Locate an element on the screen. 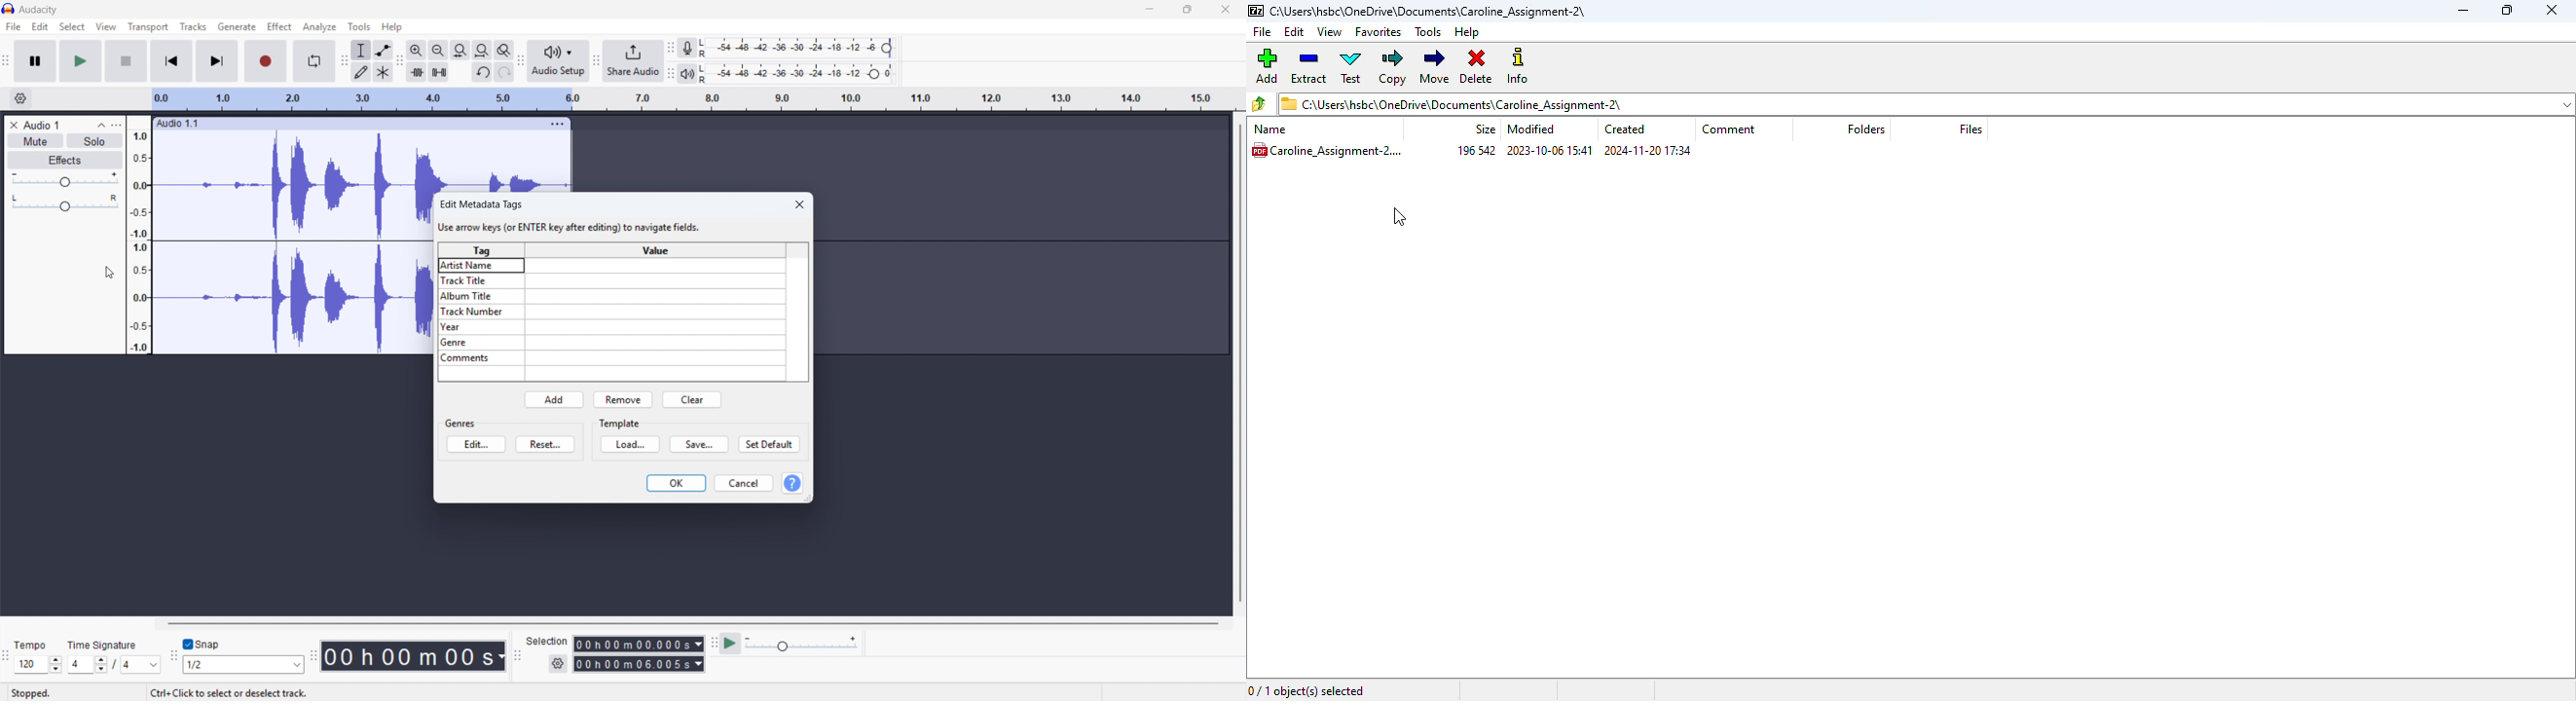 Image resolution: width=2576 pixels, height=728 pixels. draw tool is located at coordinates (360, 73).